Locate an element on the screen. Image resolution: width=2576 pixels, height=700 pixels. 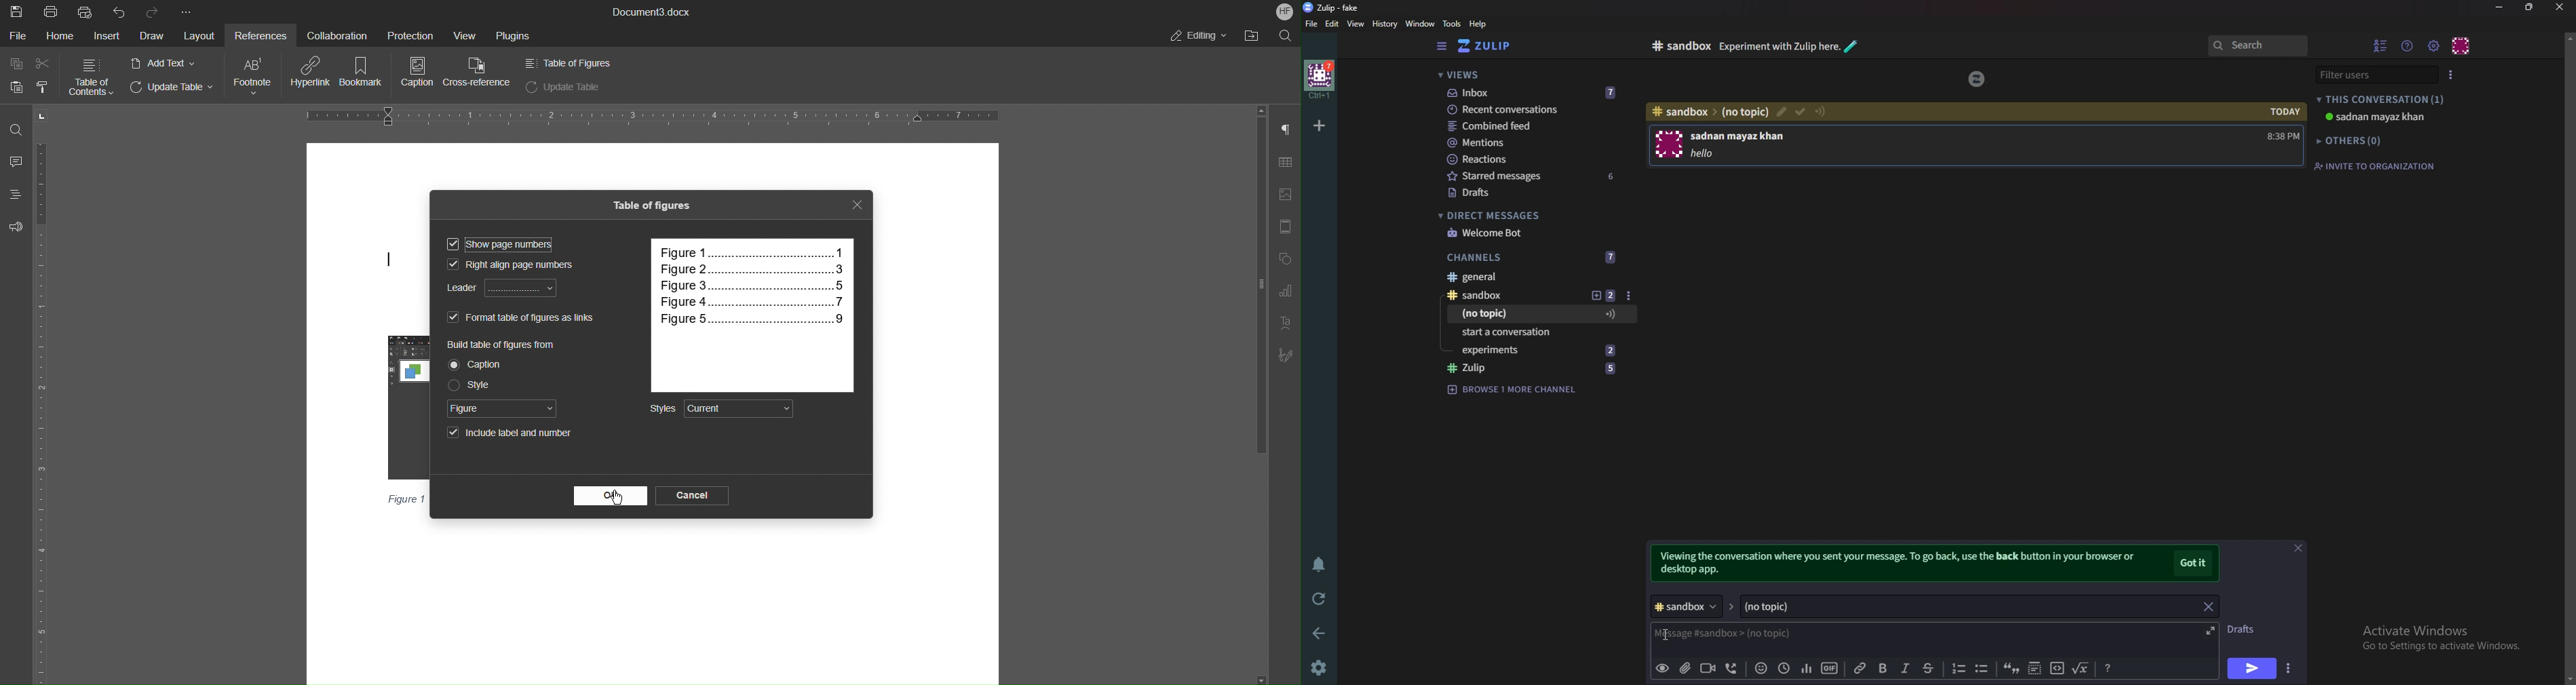
Document3.docx(Document Title) is located at coordinates (650, 12).